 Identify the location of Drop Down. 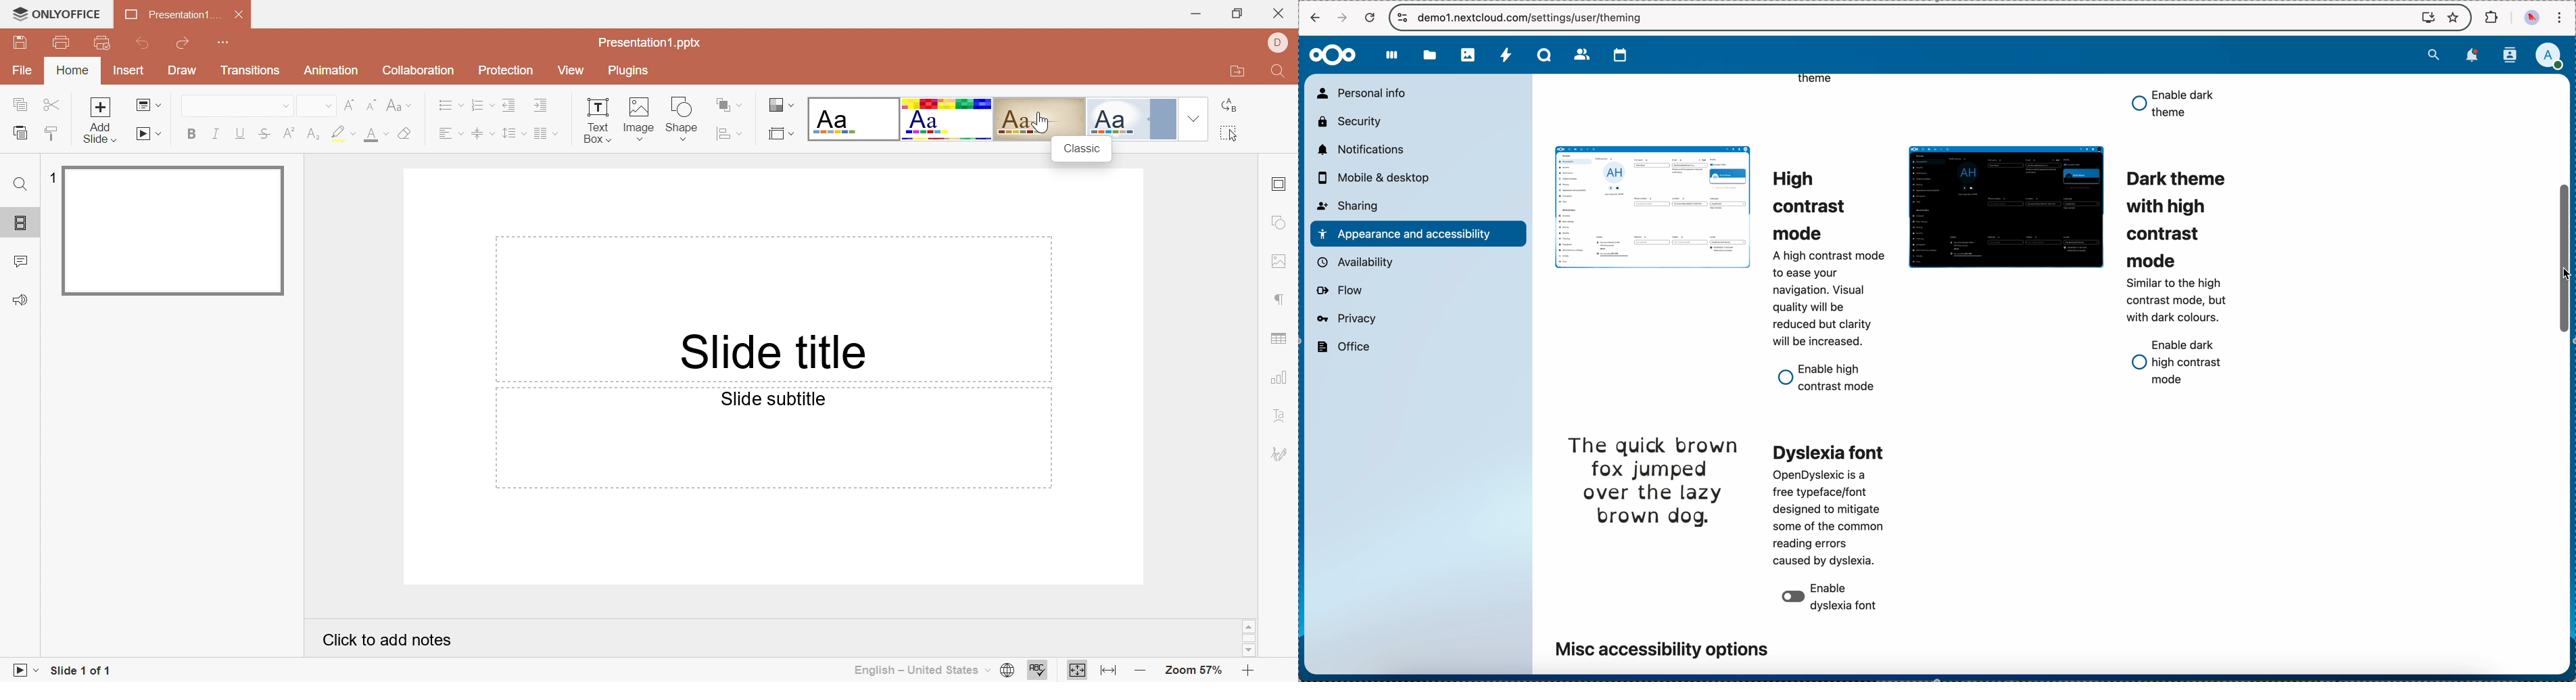
(494, 133).